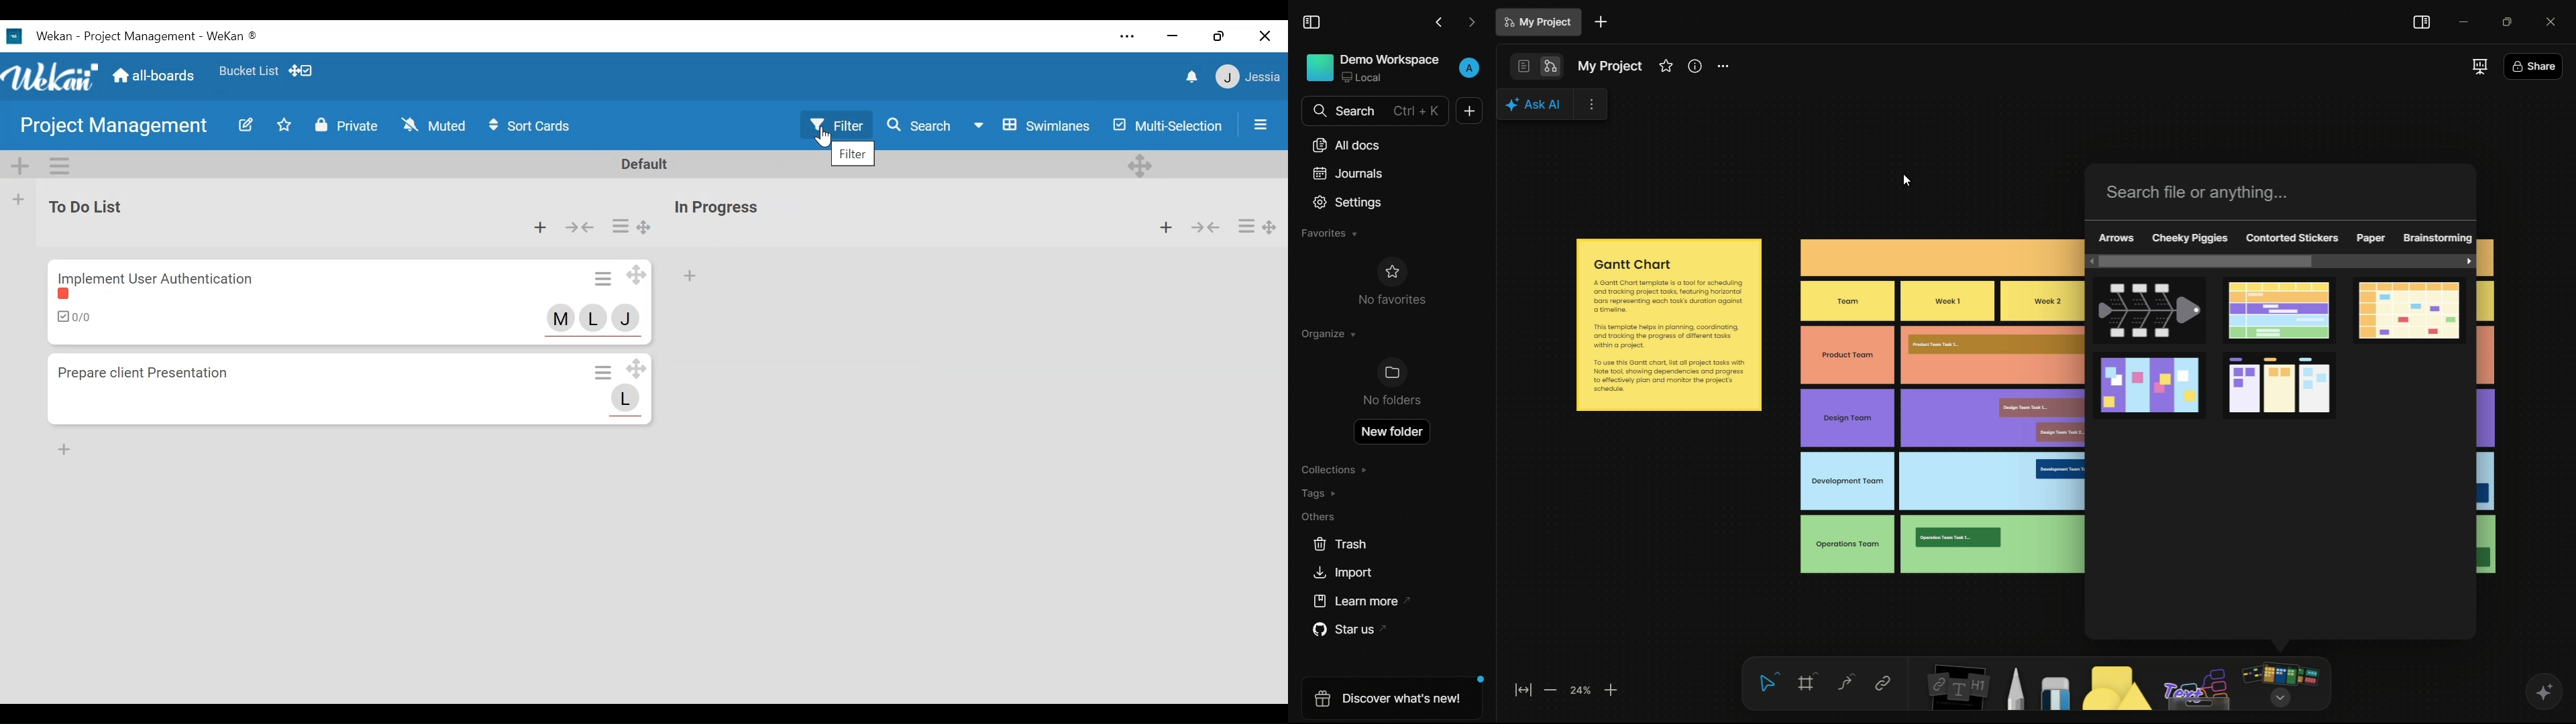 The width and height of the screenshot is (2576, 728). I want to click on share, so click(2532, 66).